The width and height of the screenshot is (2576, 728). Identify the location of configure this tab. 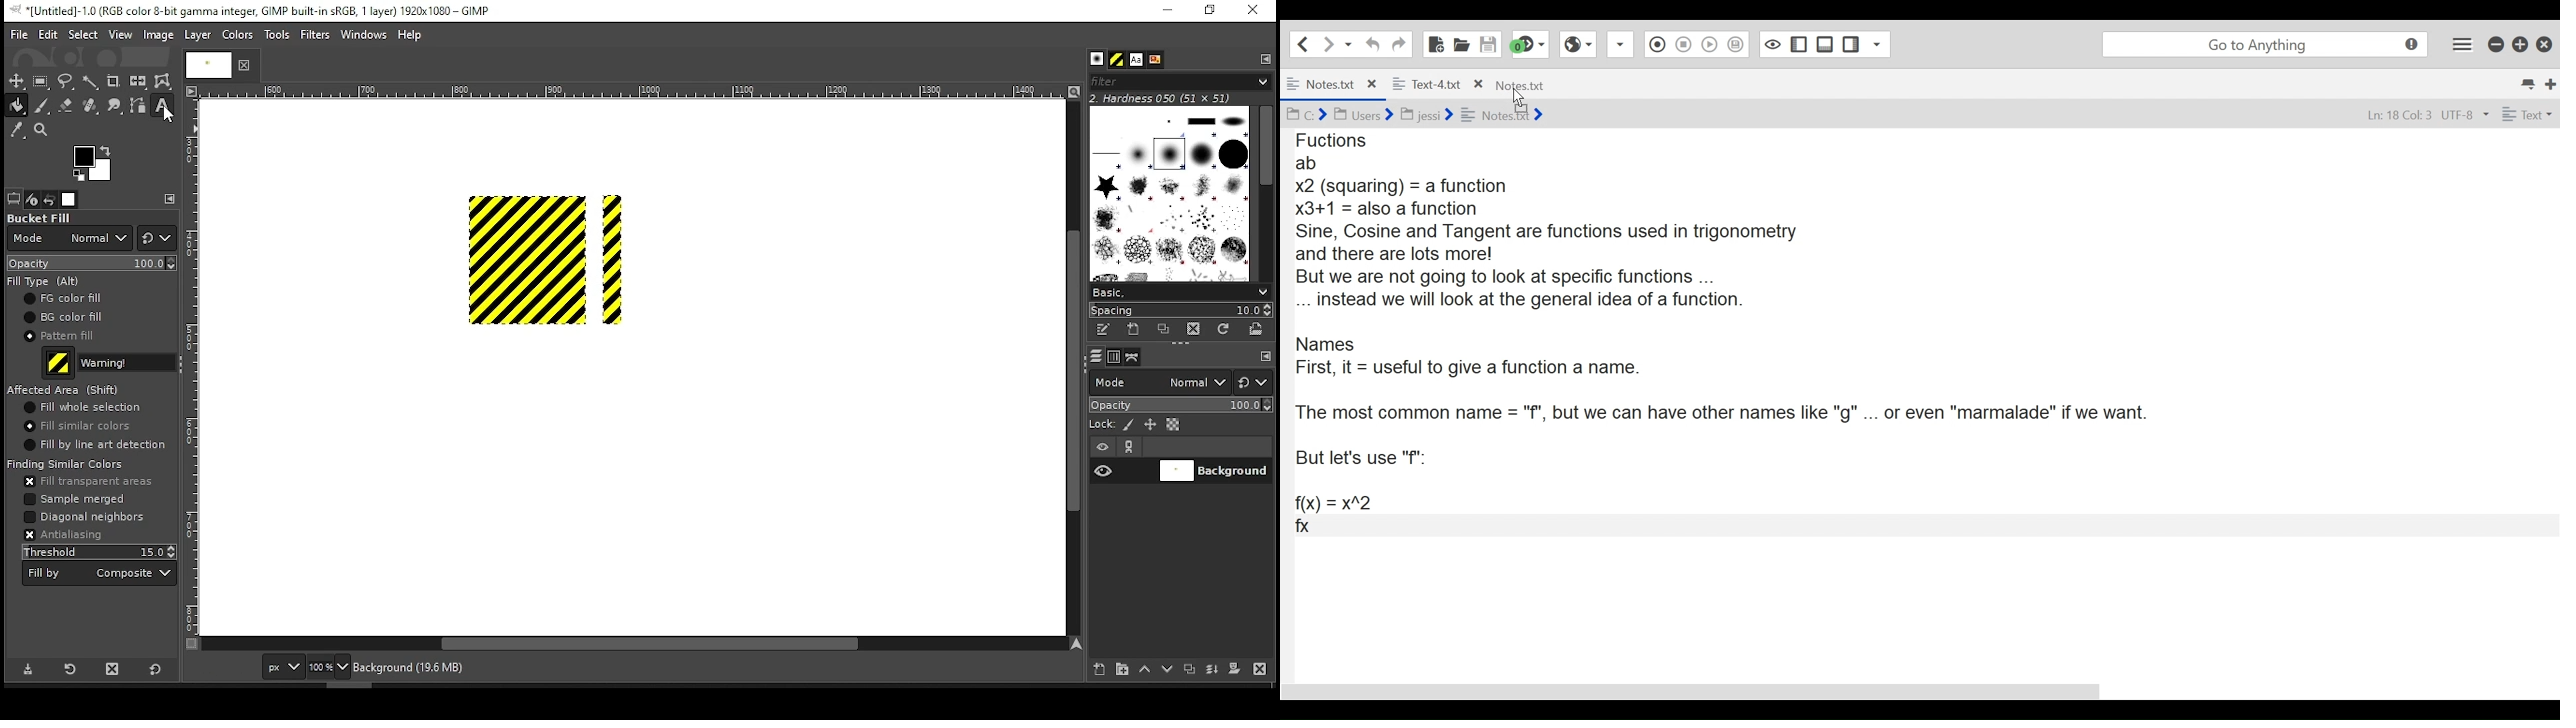
(1267, 58).